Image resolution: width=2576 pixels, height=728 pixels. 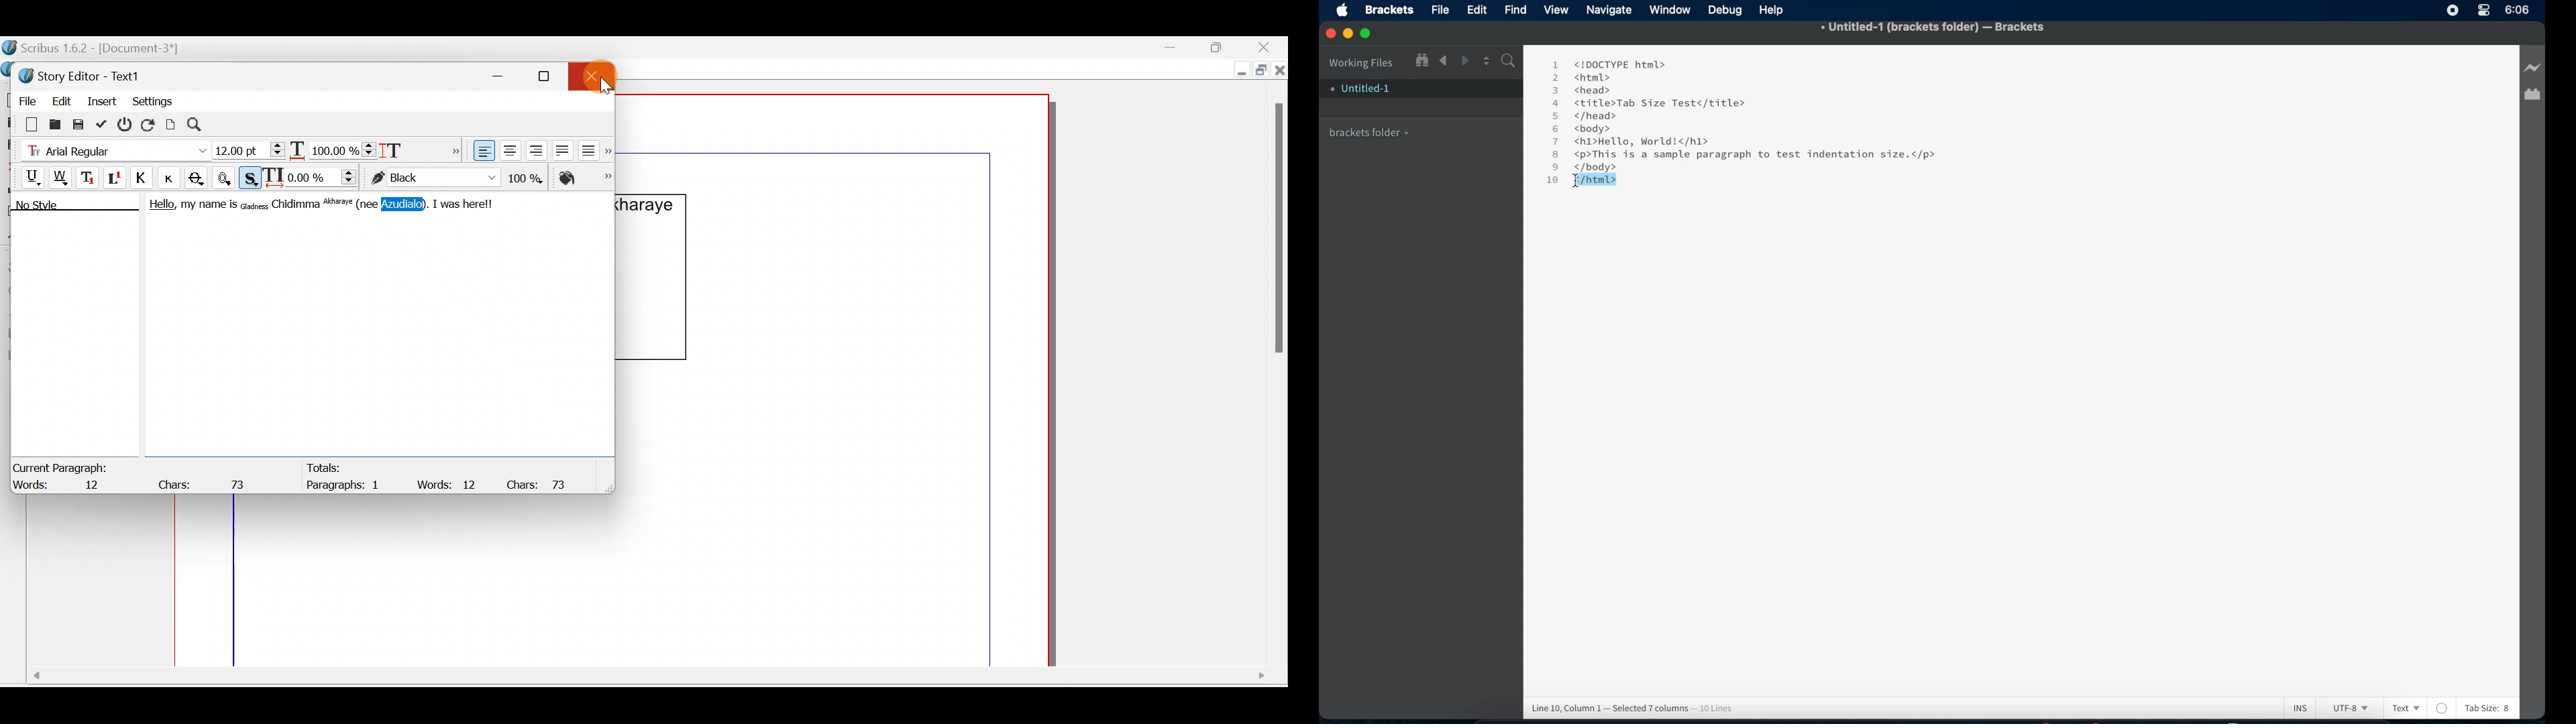 What do you see at coordinates (250, 150) in the screenshot?
I see `Font size - 12:00pt` at bounding box center [250, 150].